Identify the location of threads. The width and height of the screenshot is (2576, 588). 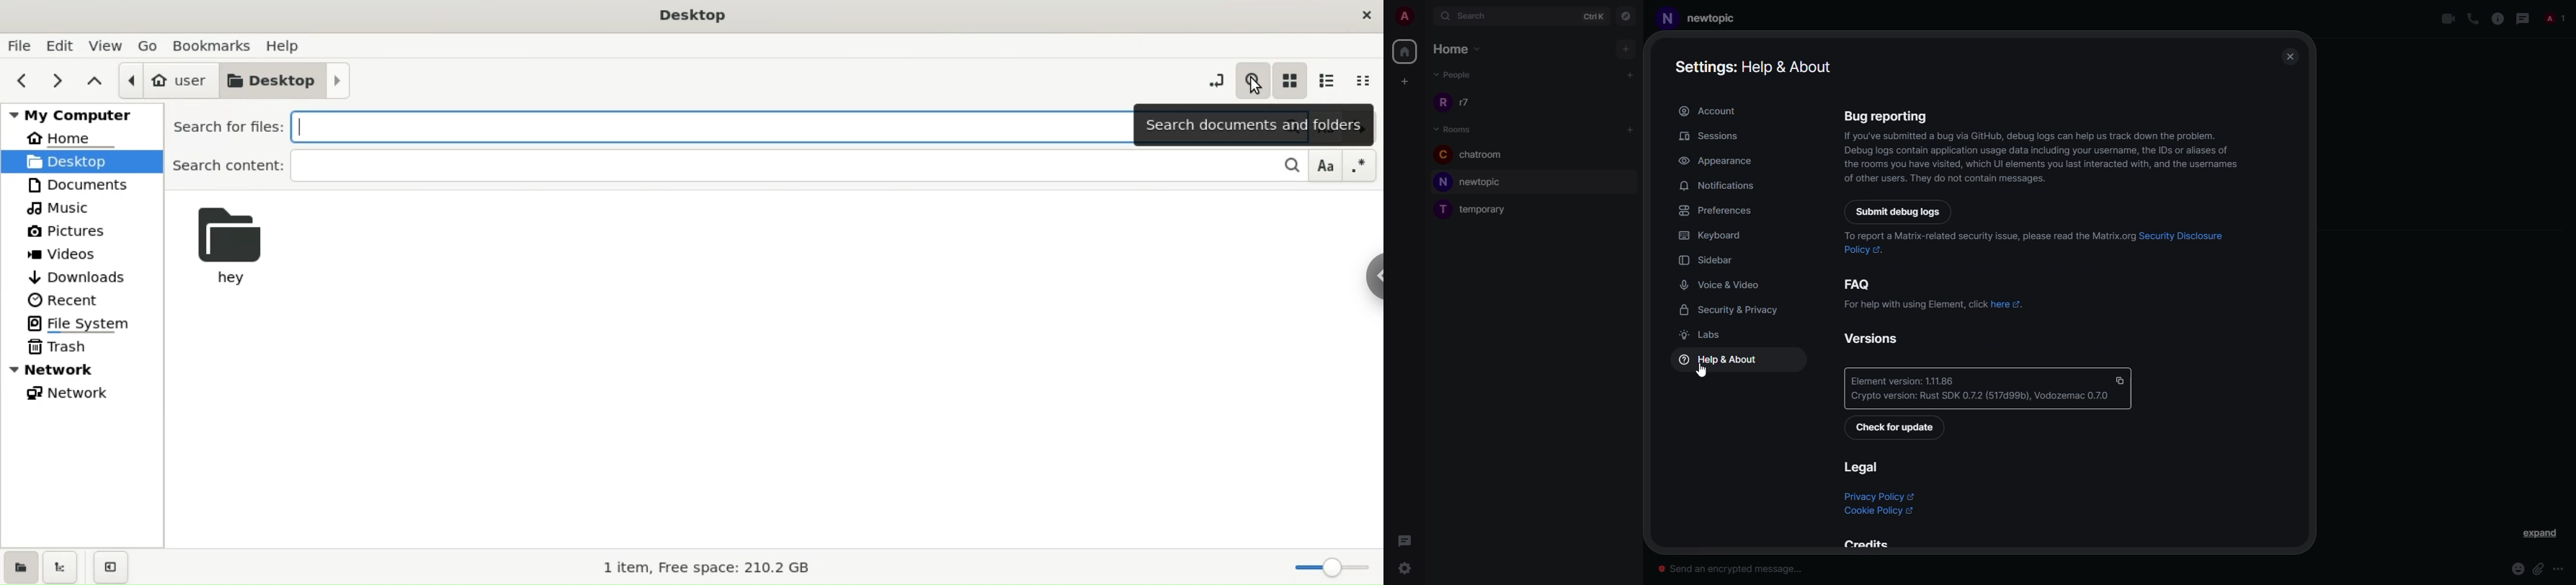
(2523, 19).